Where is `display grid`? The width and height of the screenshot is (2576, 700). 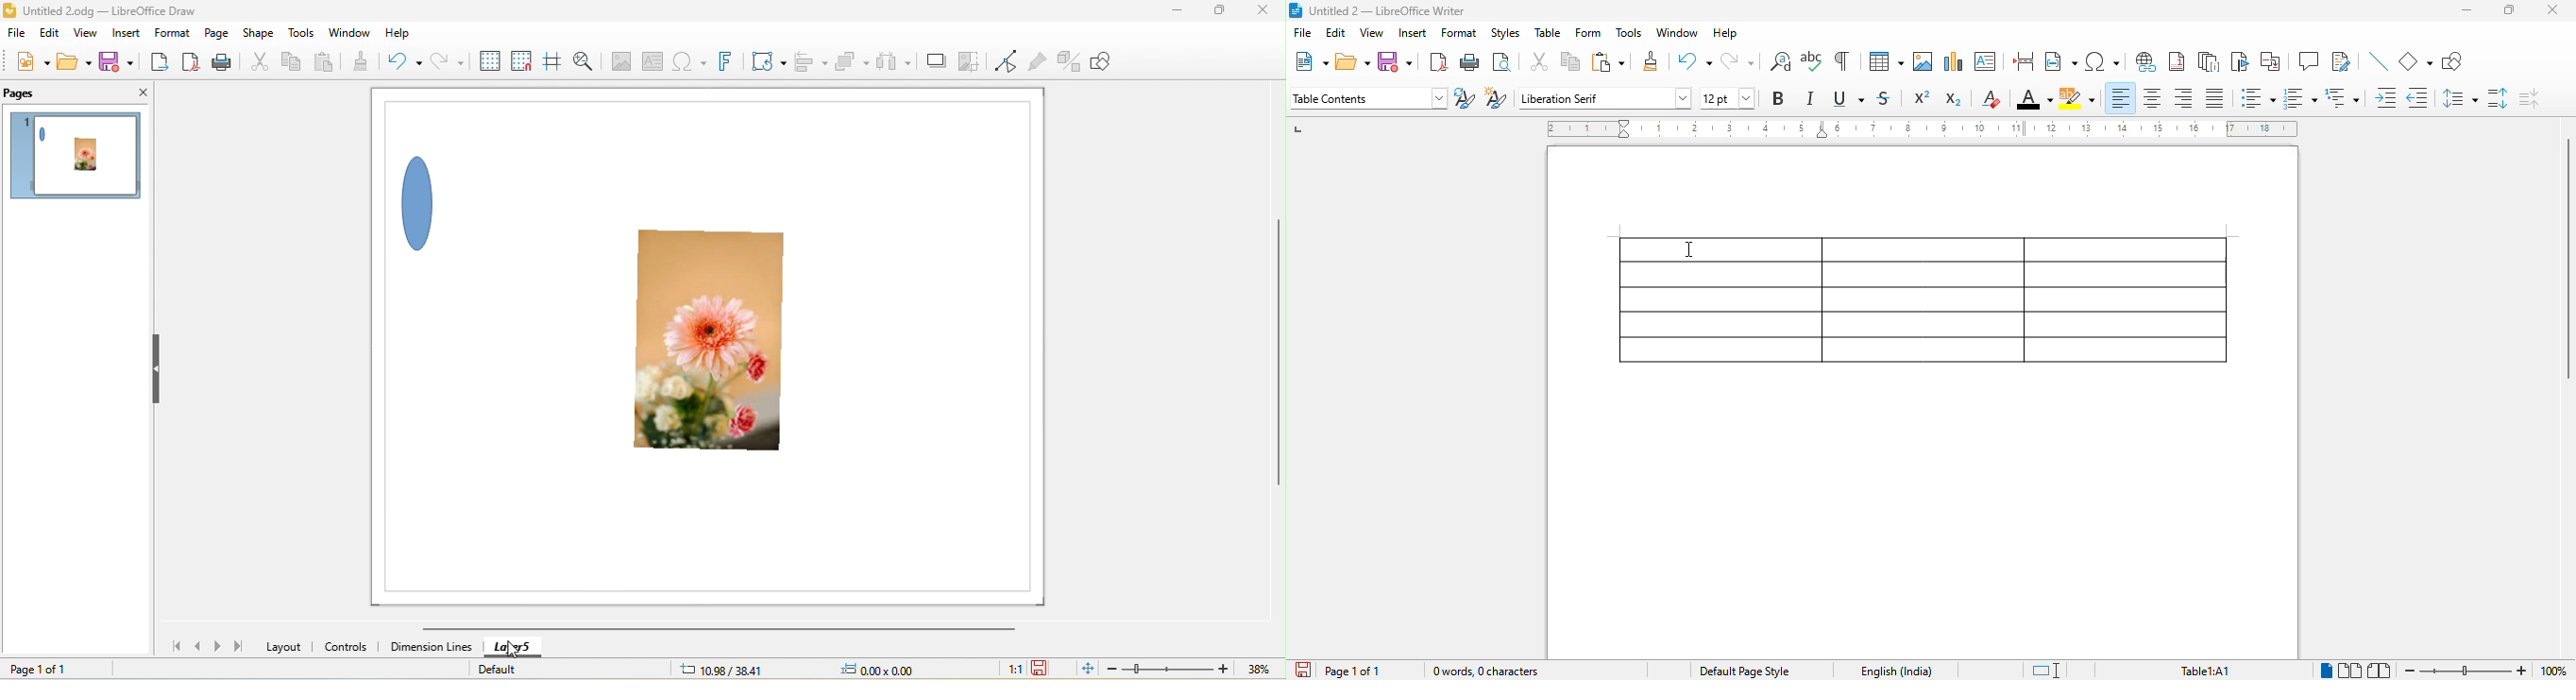
display grid is located at coordinates (487, 60).